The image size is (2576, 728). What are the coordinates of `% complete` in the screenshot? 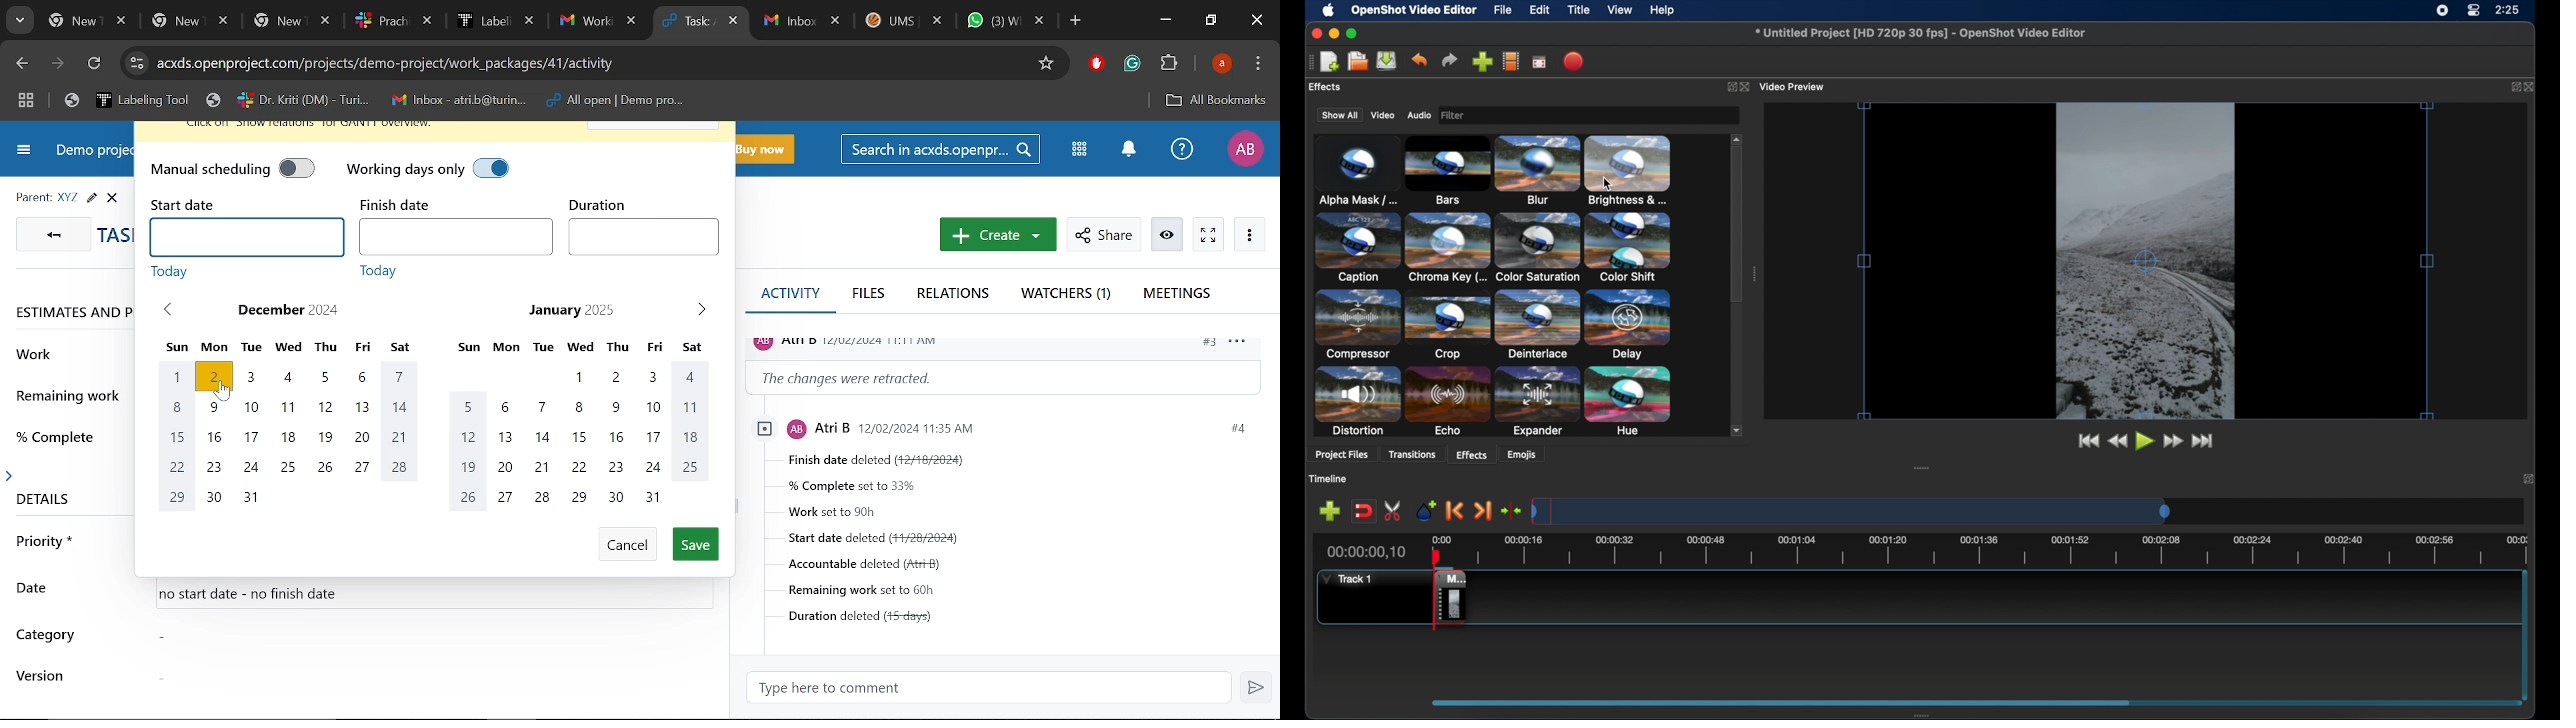 It's located at (59, 435).